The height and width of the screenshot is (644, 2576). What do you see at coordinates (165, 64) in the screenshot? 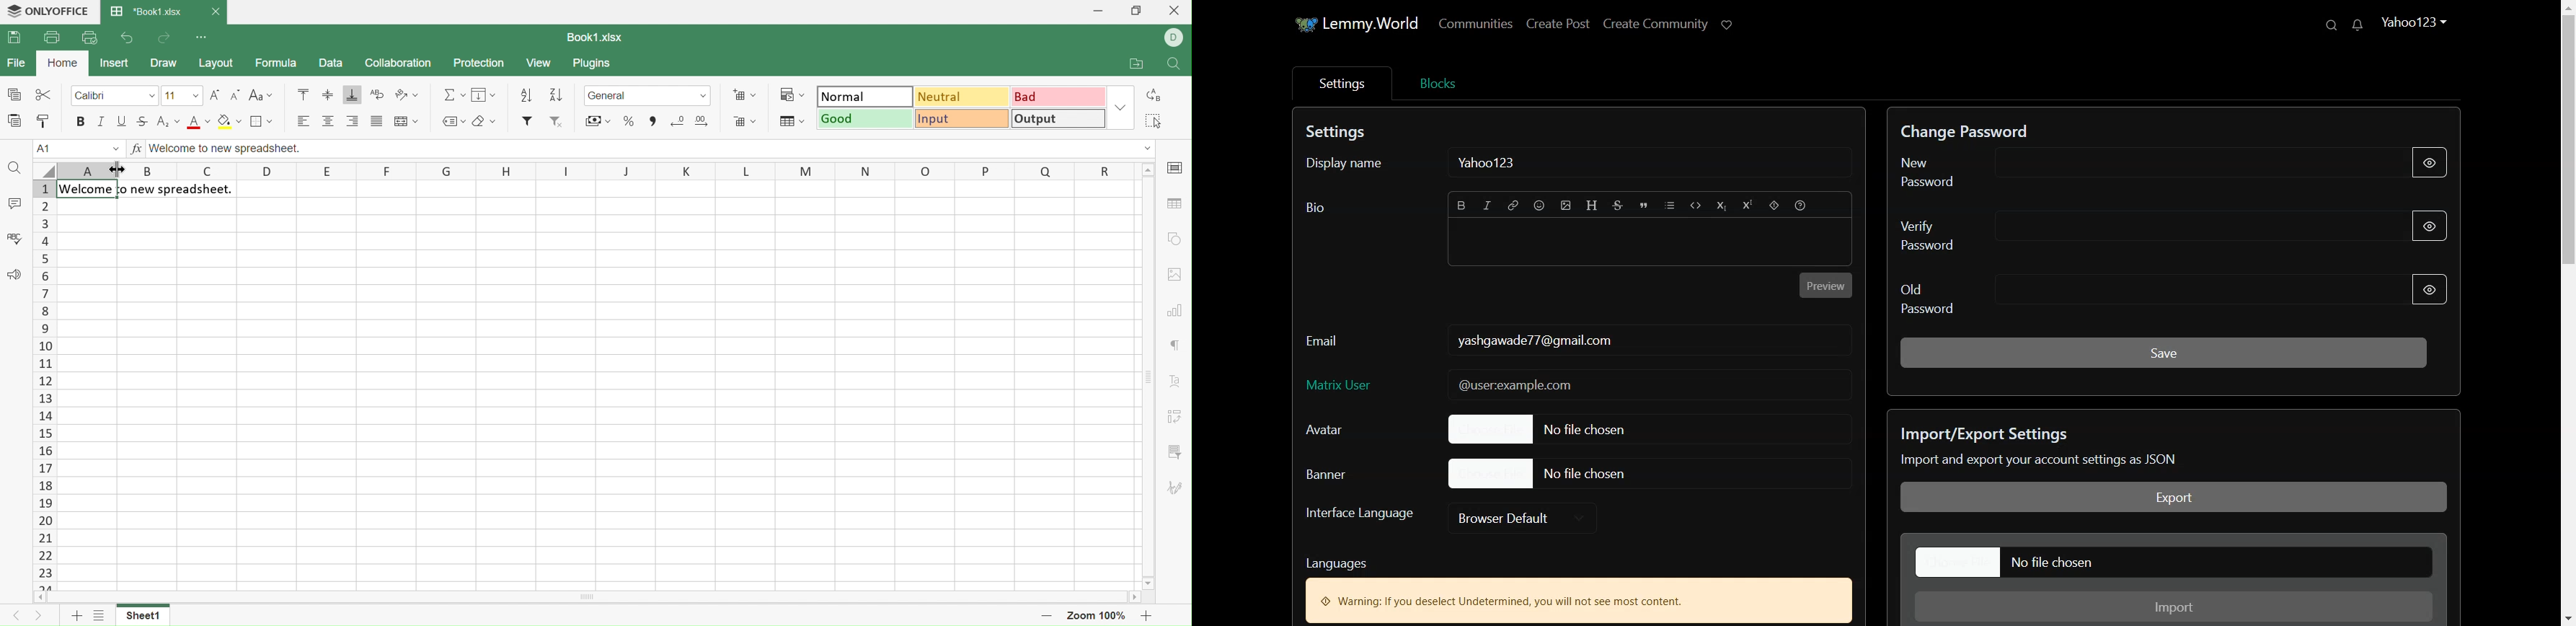
I see `Draw` at bounding box center [165, 64].